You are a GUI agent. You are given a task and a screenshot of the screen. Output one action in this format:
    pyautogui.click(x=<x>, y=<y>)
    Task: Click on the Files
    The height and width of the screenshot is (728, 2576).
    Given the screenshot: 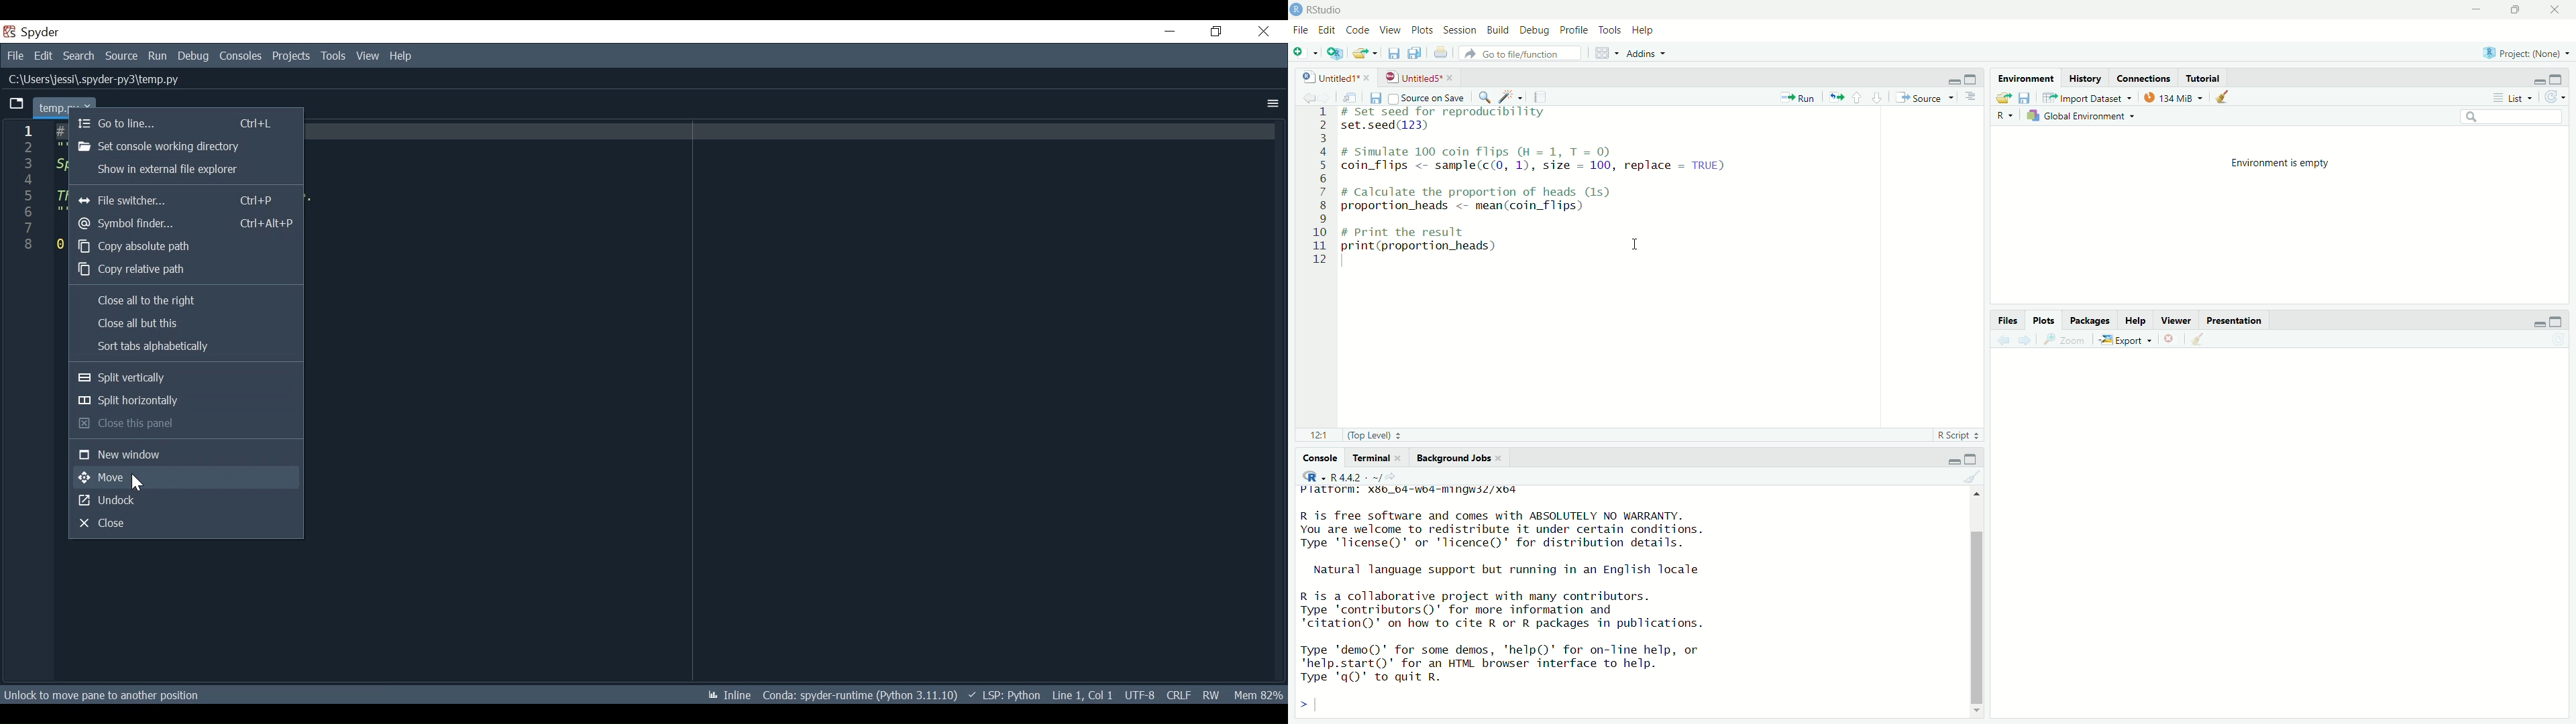 What is the action you would take?
    pyautogui.click(x=2006, y=320)
    